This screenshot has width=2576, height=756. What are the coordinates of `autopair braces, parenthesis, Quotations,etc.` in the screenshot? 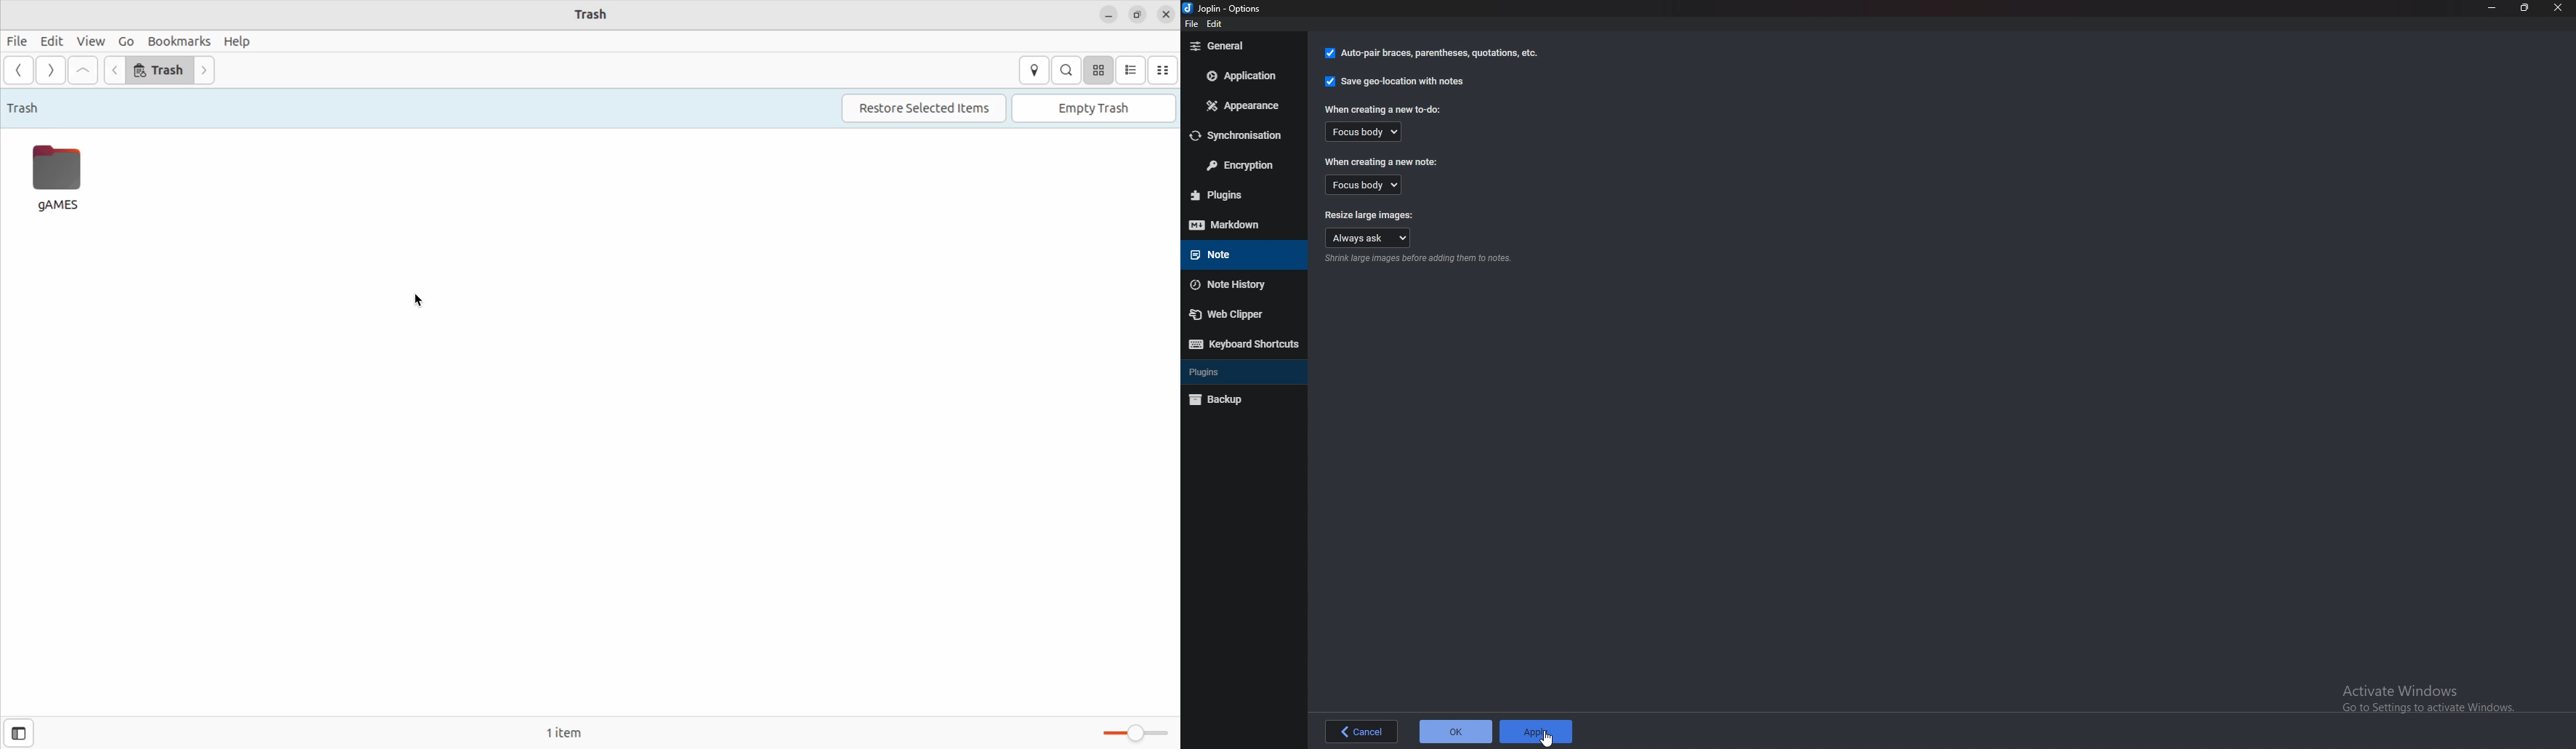 It's located at (1430, 55).